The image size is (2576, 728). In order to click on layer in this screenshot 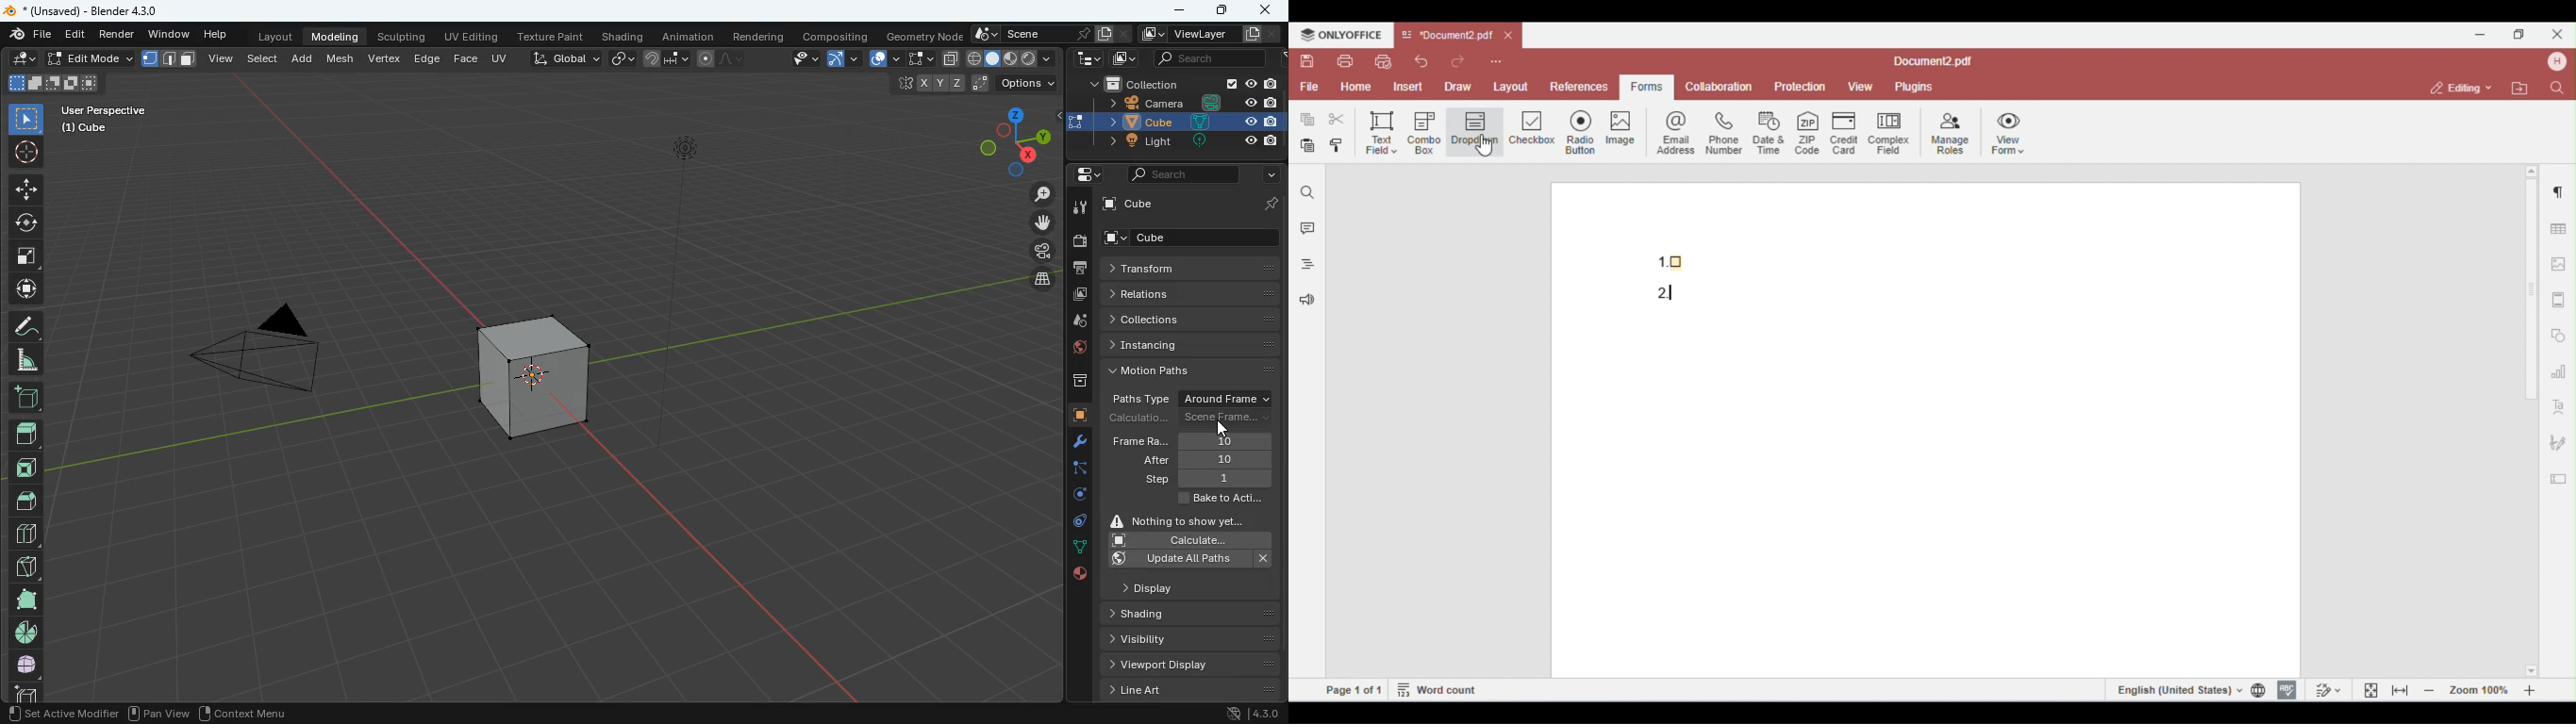, I will do `click(1037, 279)`.